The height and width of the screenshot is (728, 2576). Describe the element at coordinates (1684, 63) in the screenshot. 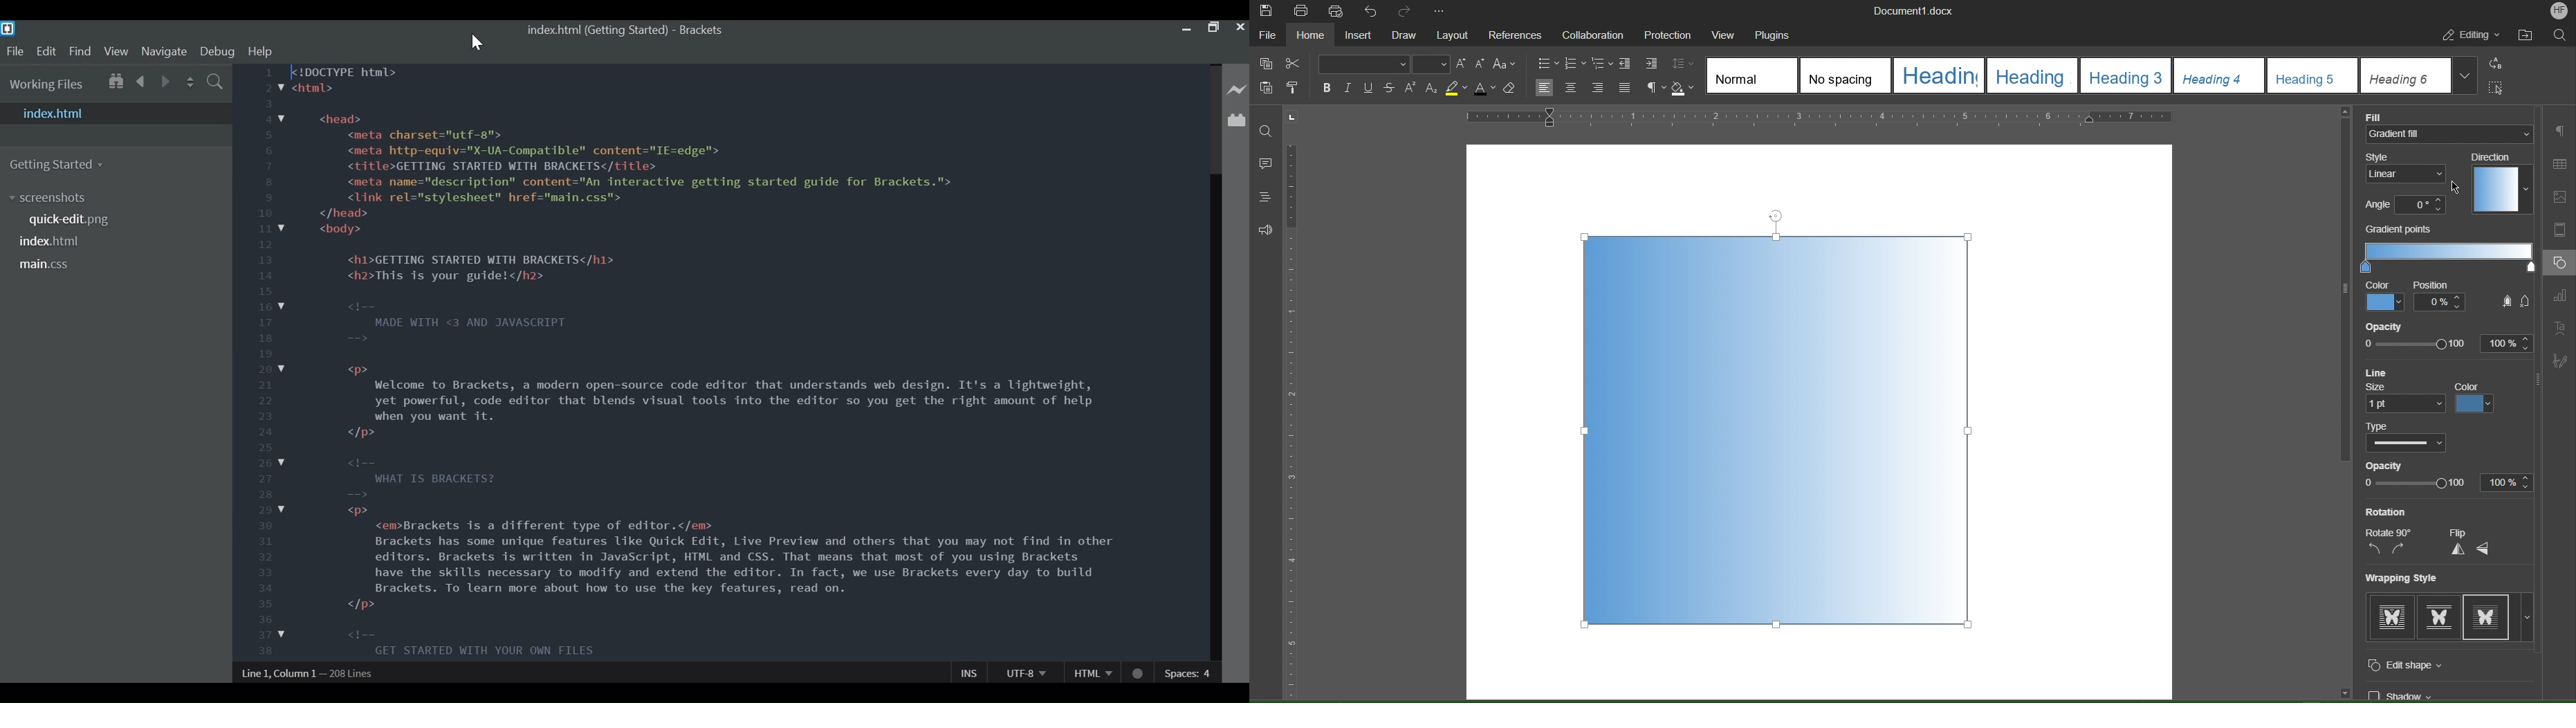

I see `Line spacing` at that location.